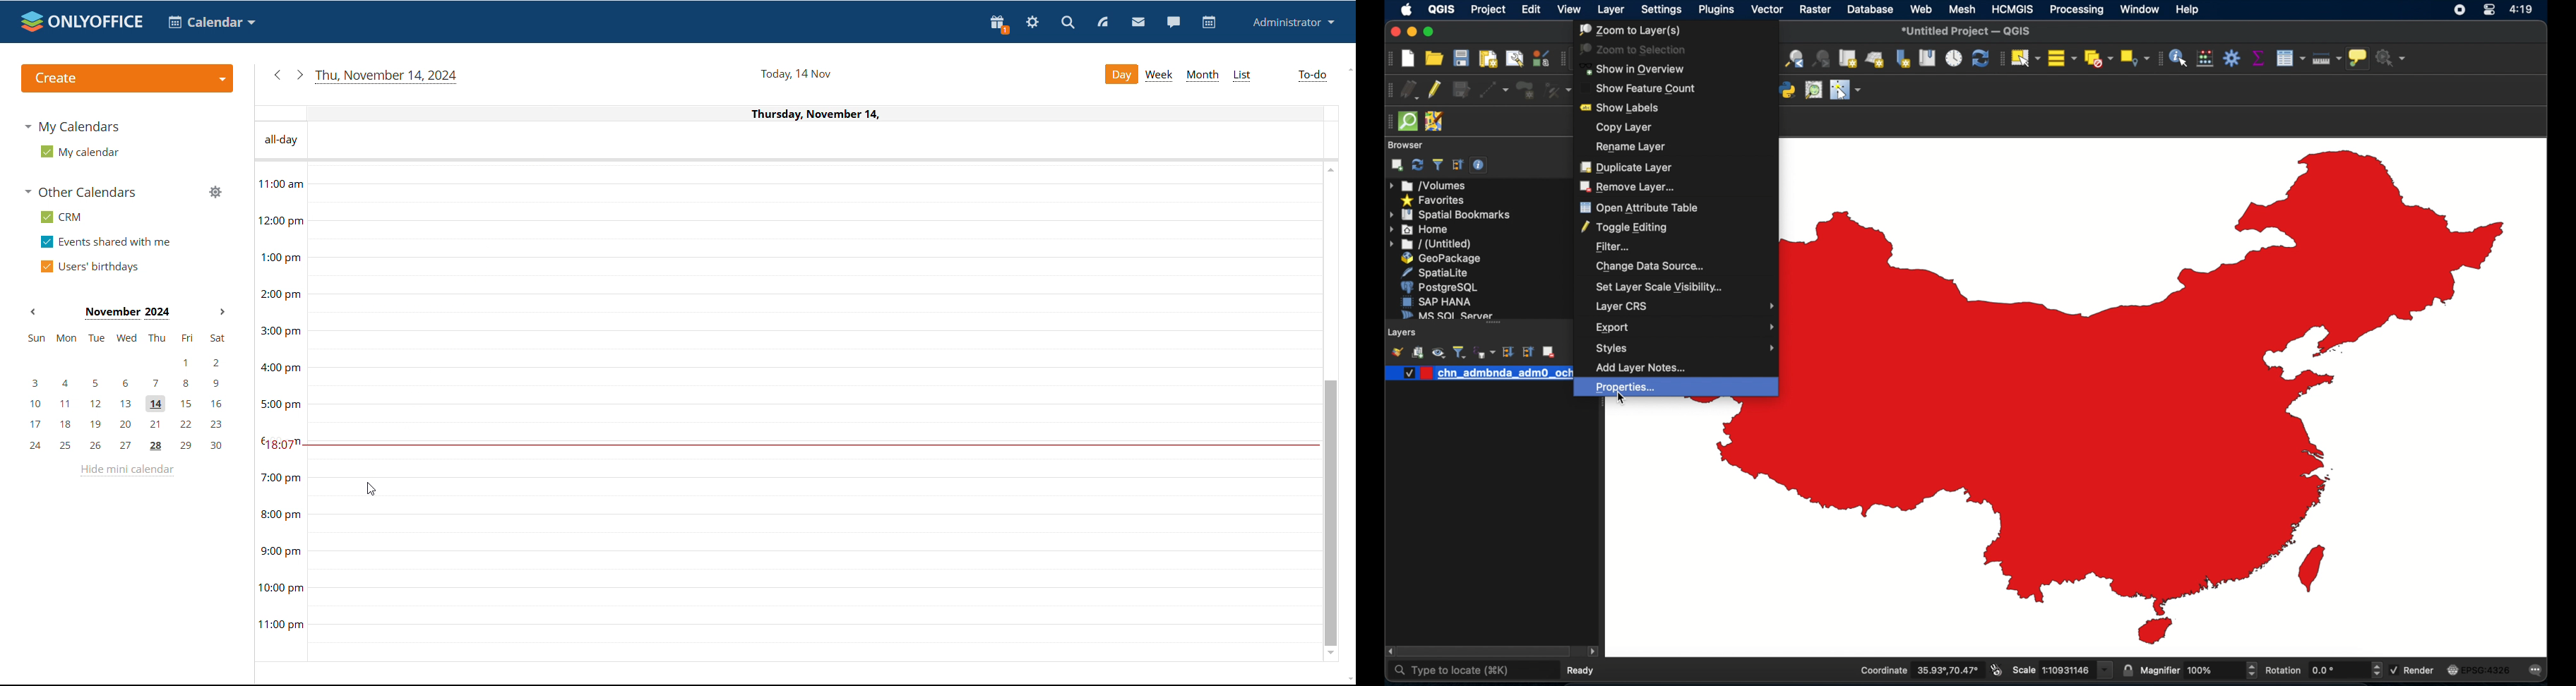 The width and height of the screenshot is (2576, 700). What do you see at coordinates (1420, 230) in the screenshot?
I see `home menu` at bounding box center [1420, 230].